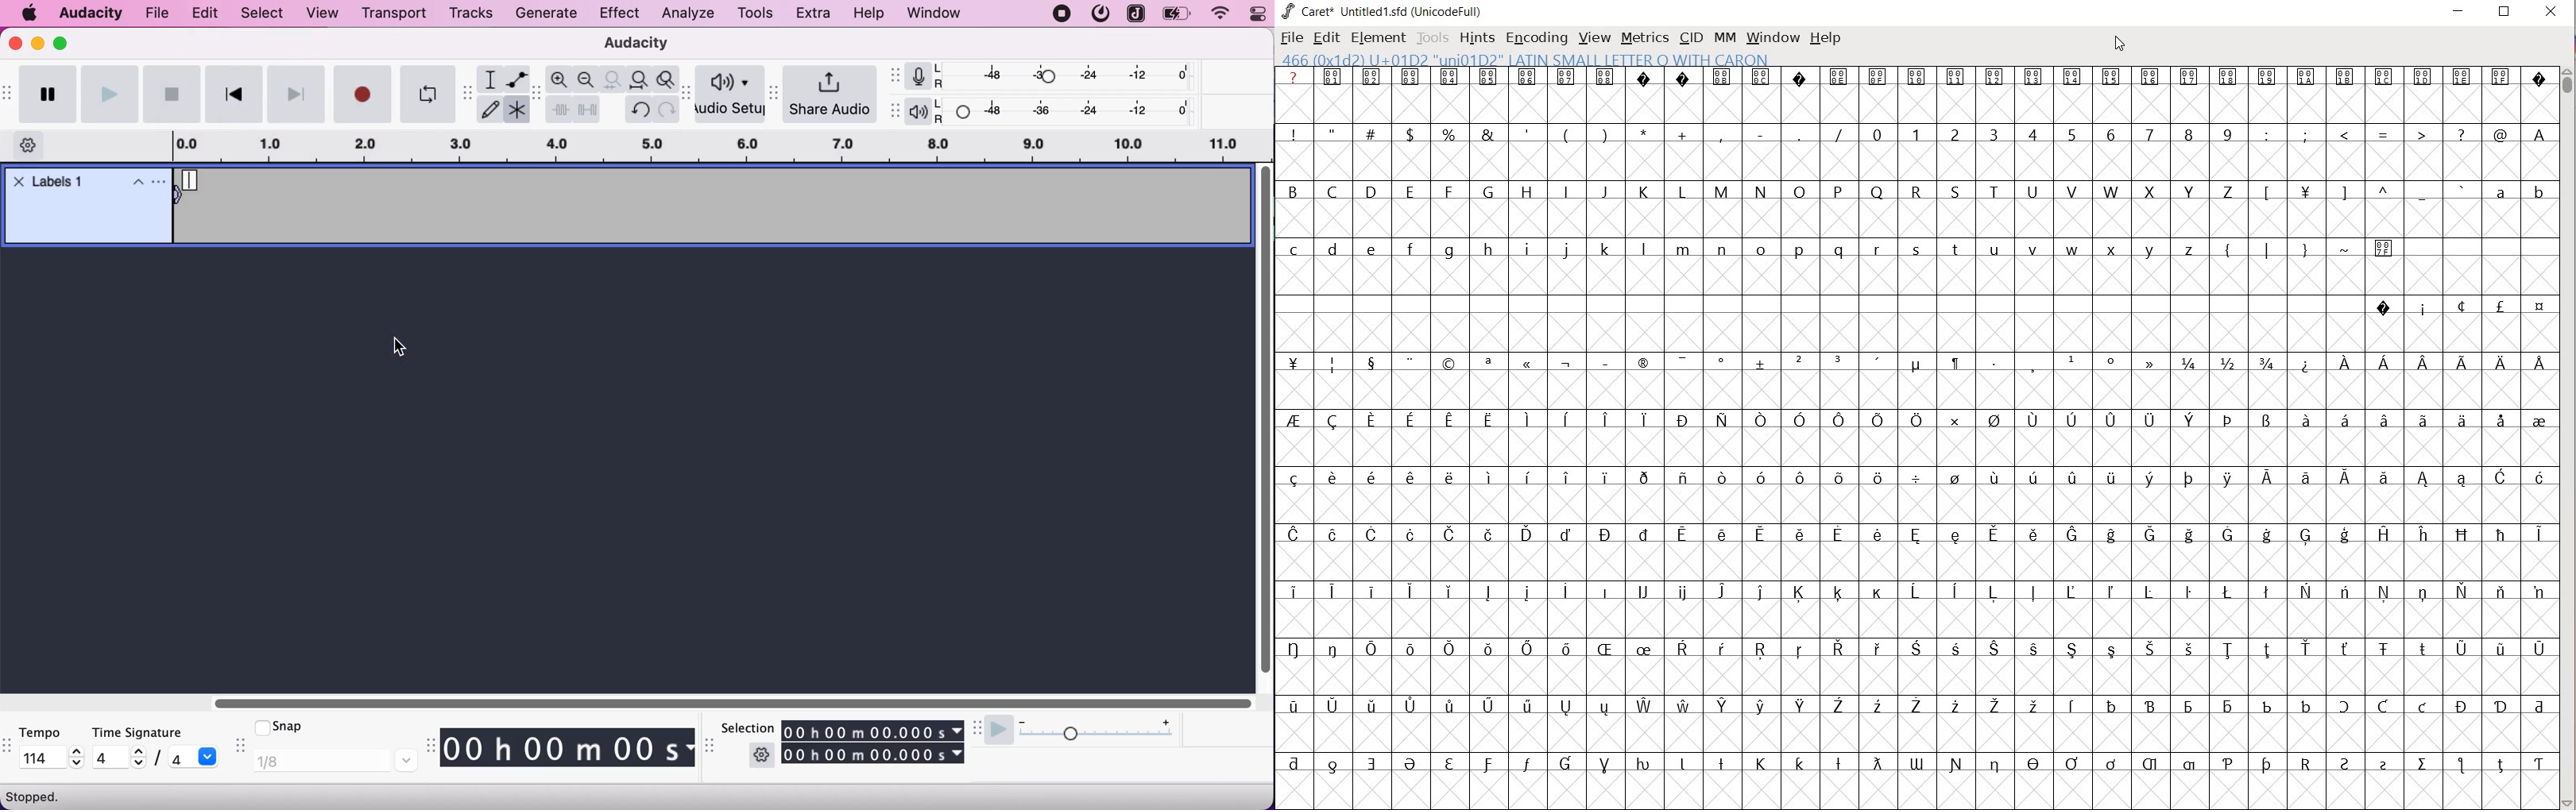 The image size is (2576, 812). Describe the element at coordinates (666, 80) in the screenshot. I see `zoom toggle` at that location.